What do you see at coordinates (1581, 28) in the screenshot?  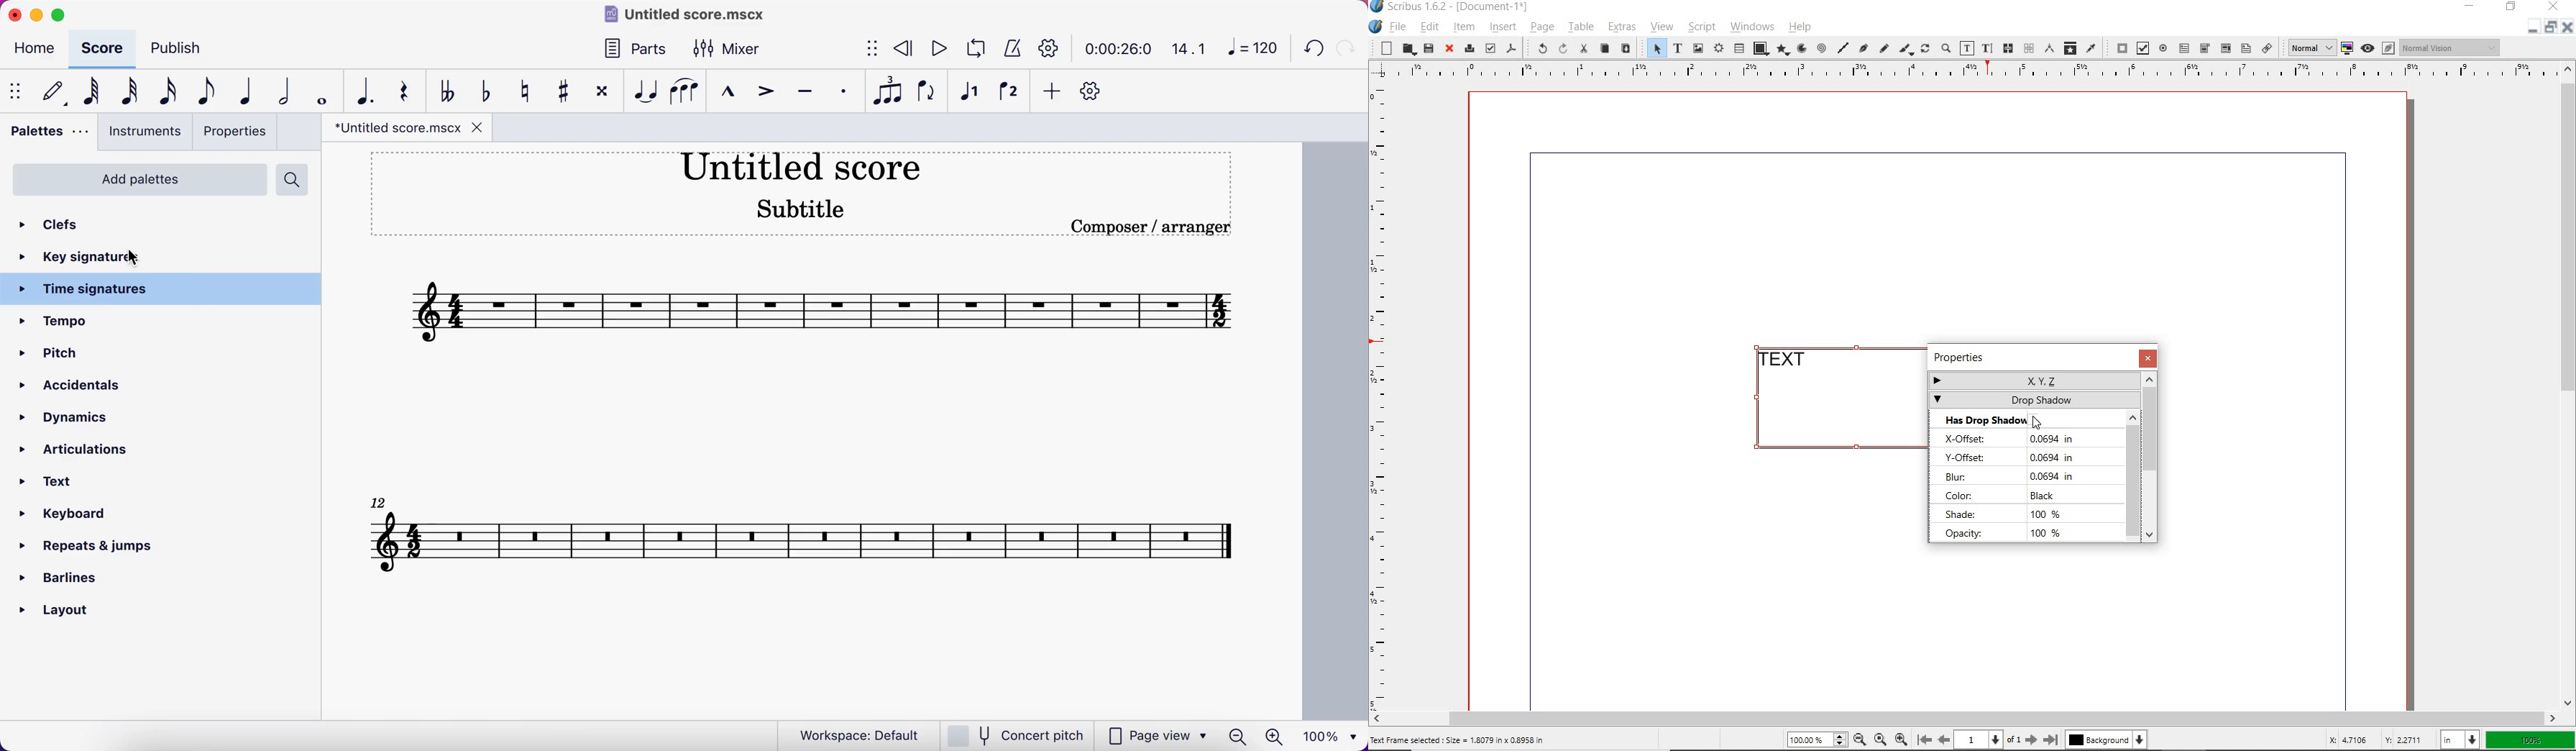 I see `table` at bounding box center [1581, 28].